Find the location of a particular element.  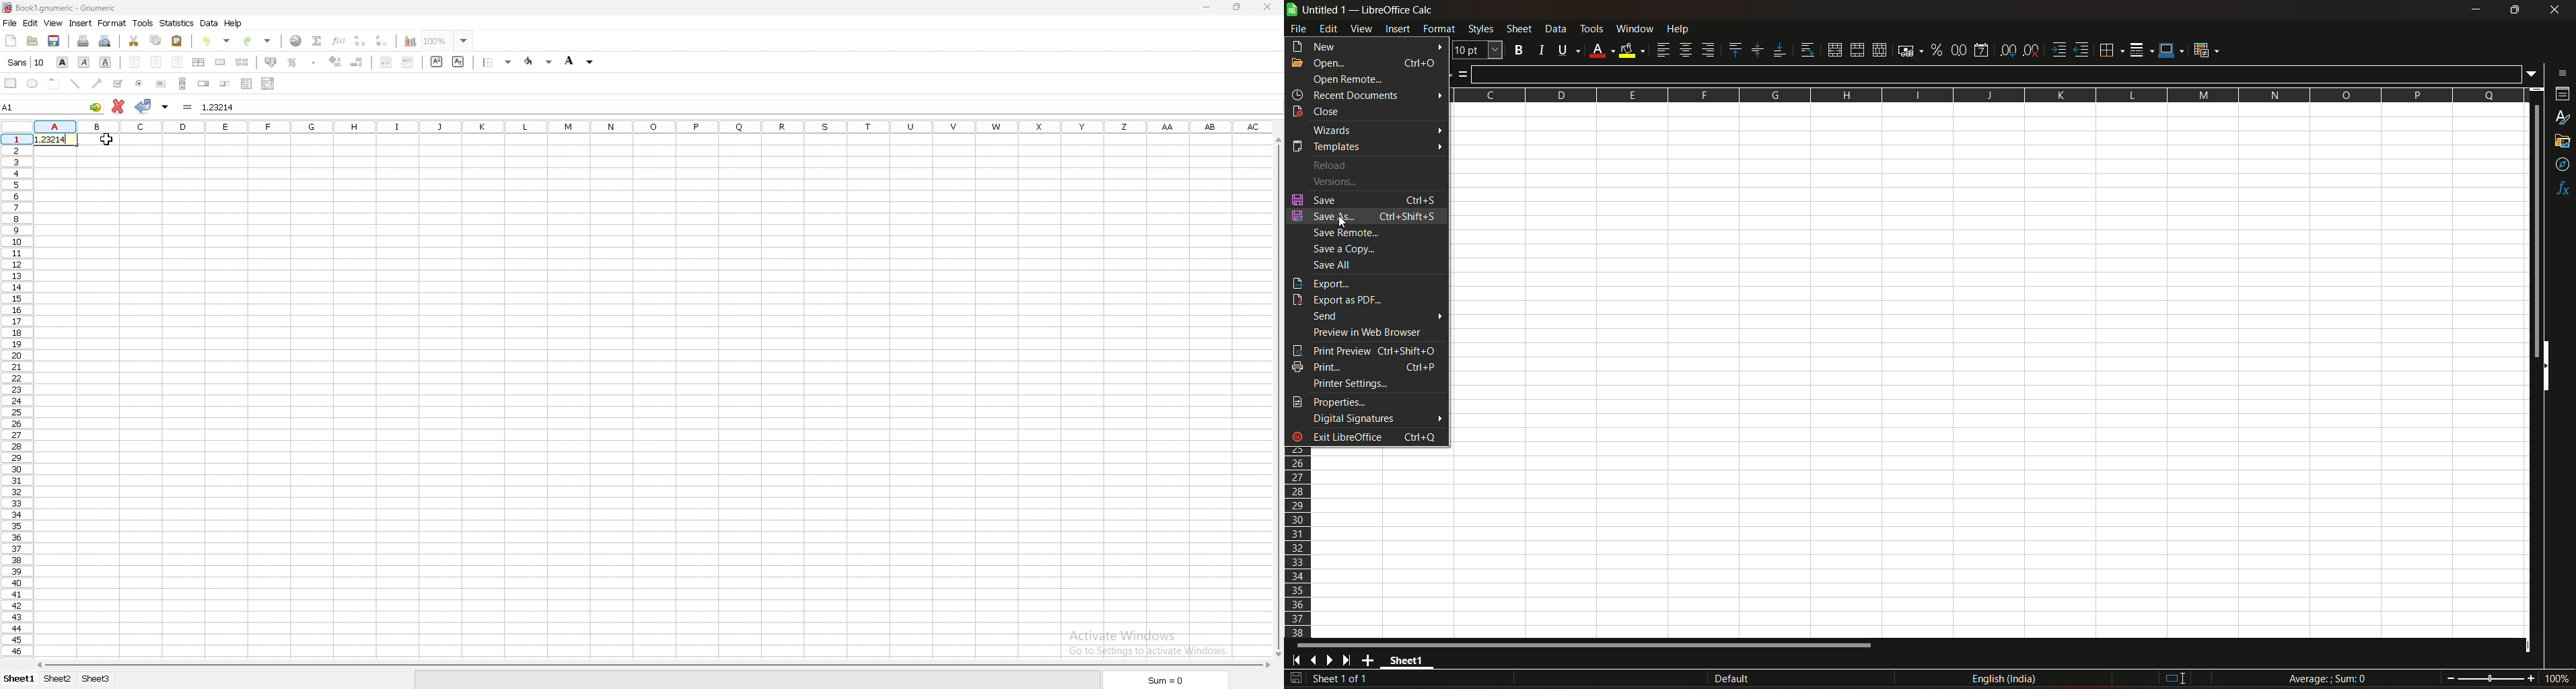

list is located at coordinates (246, 83).